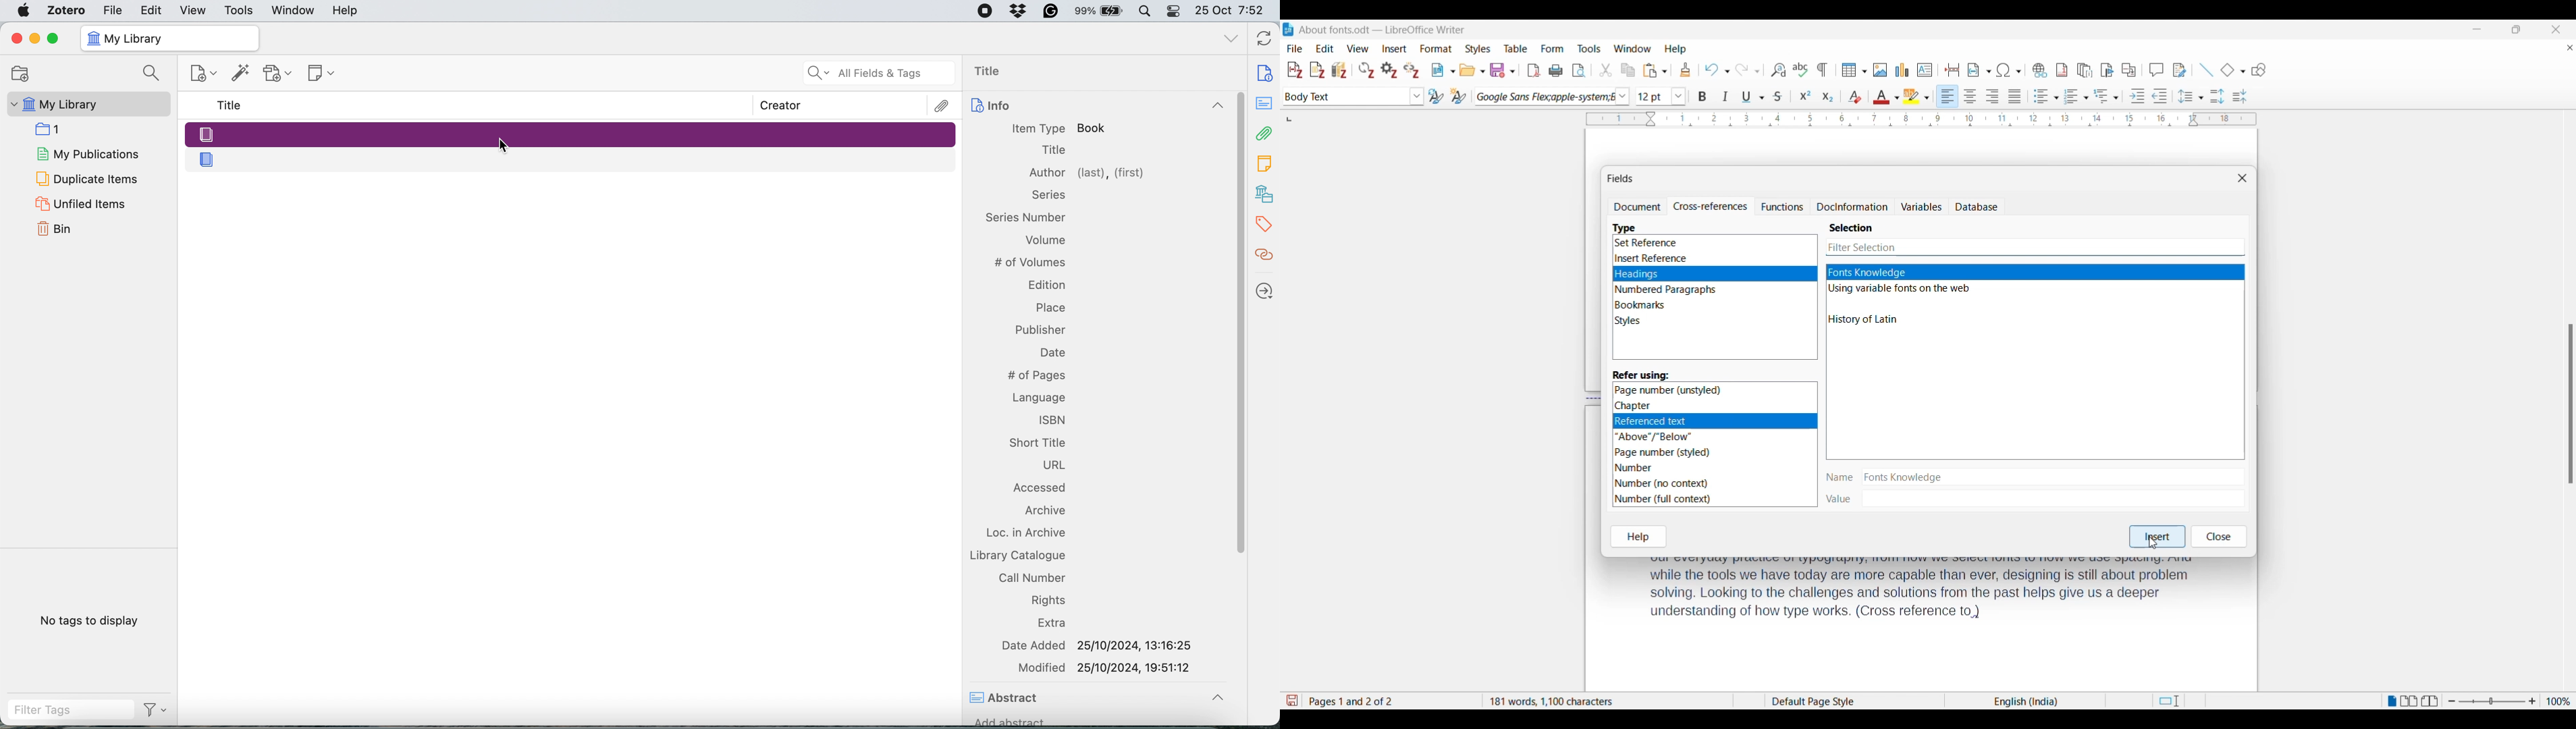 Image resolution: width=2576 pixels, height=756 pixels. I want to click on Date, so click(1051, 352).